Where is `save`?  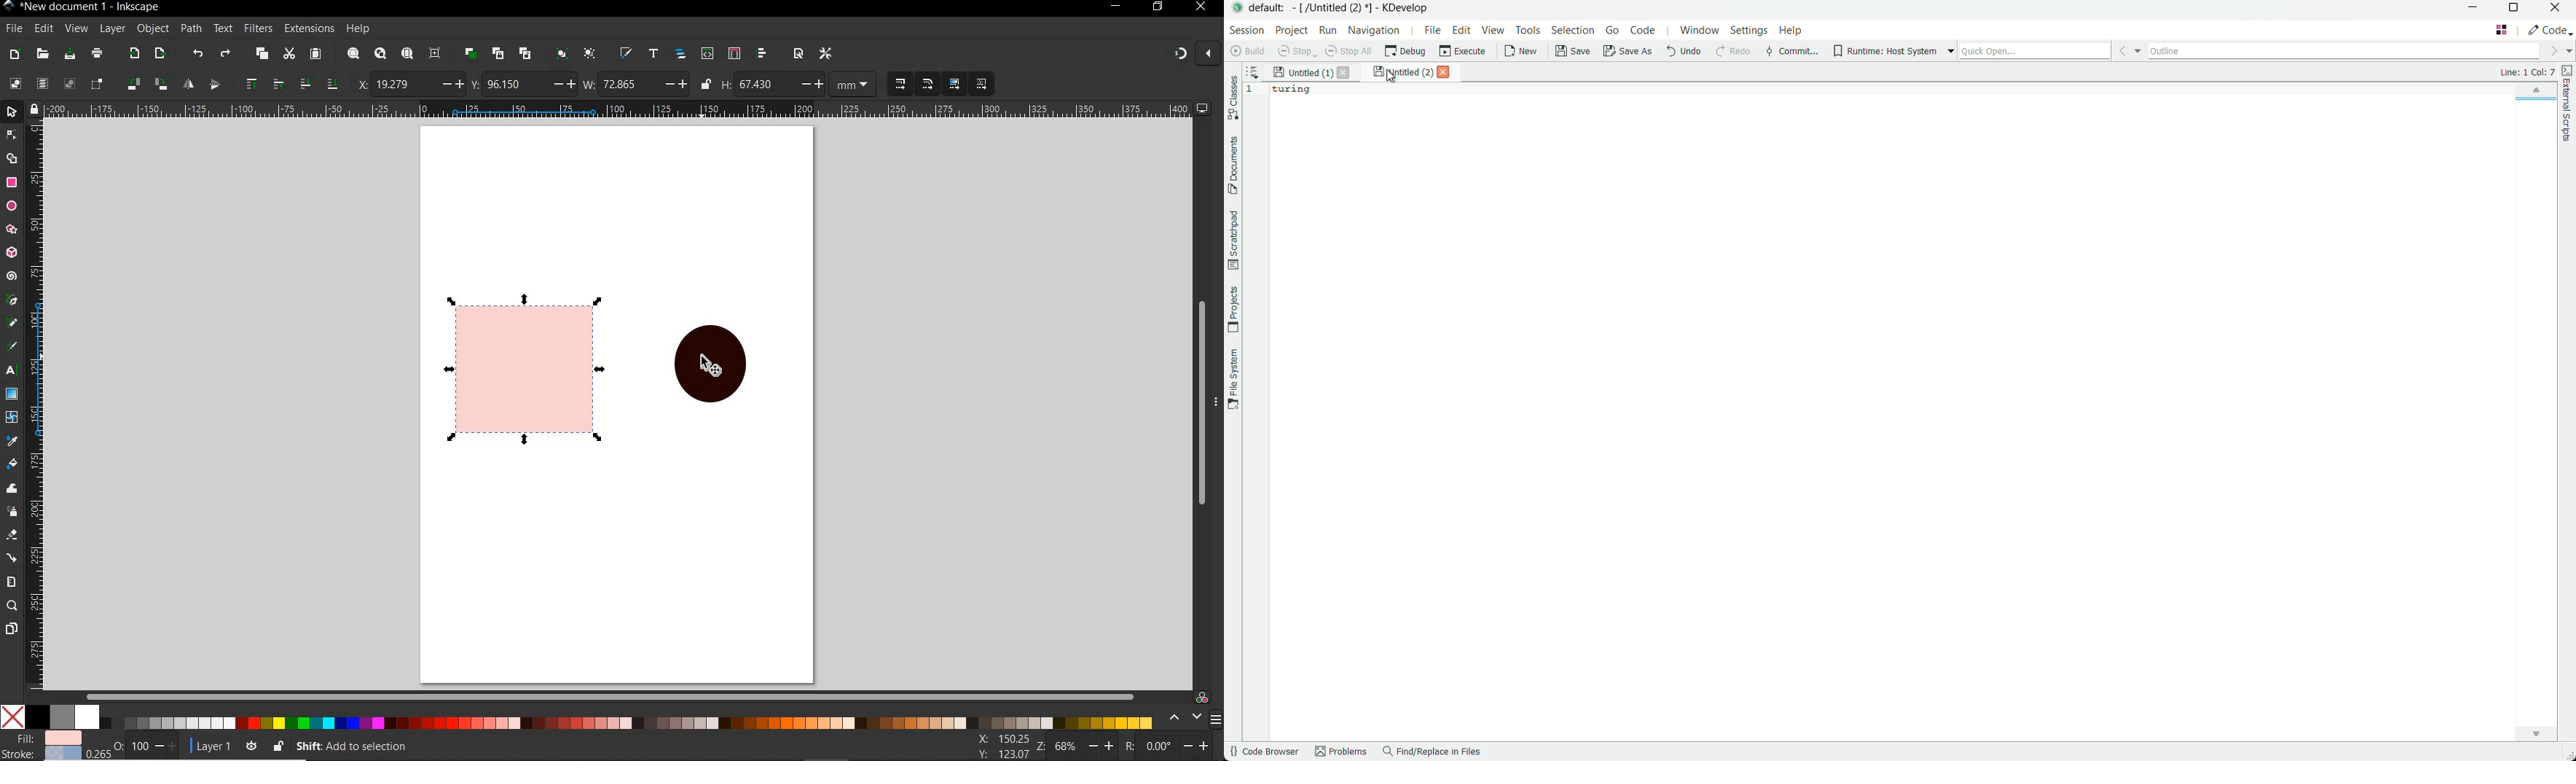
save is located at coordinates (70, 53).